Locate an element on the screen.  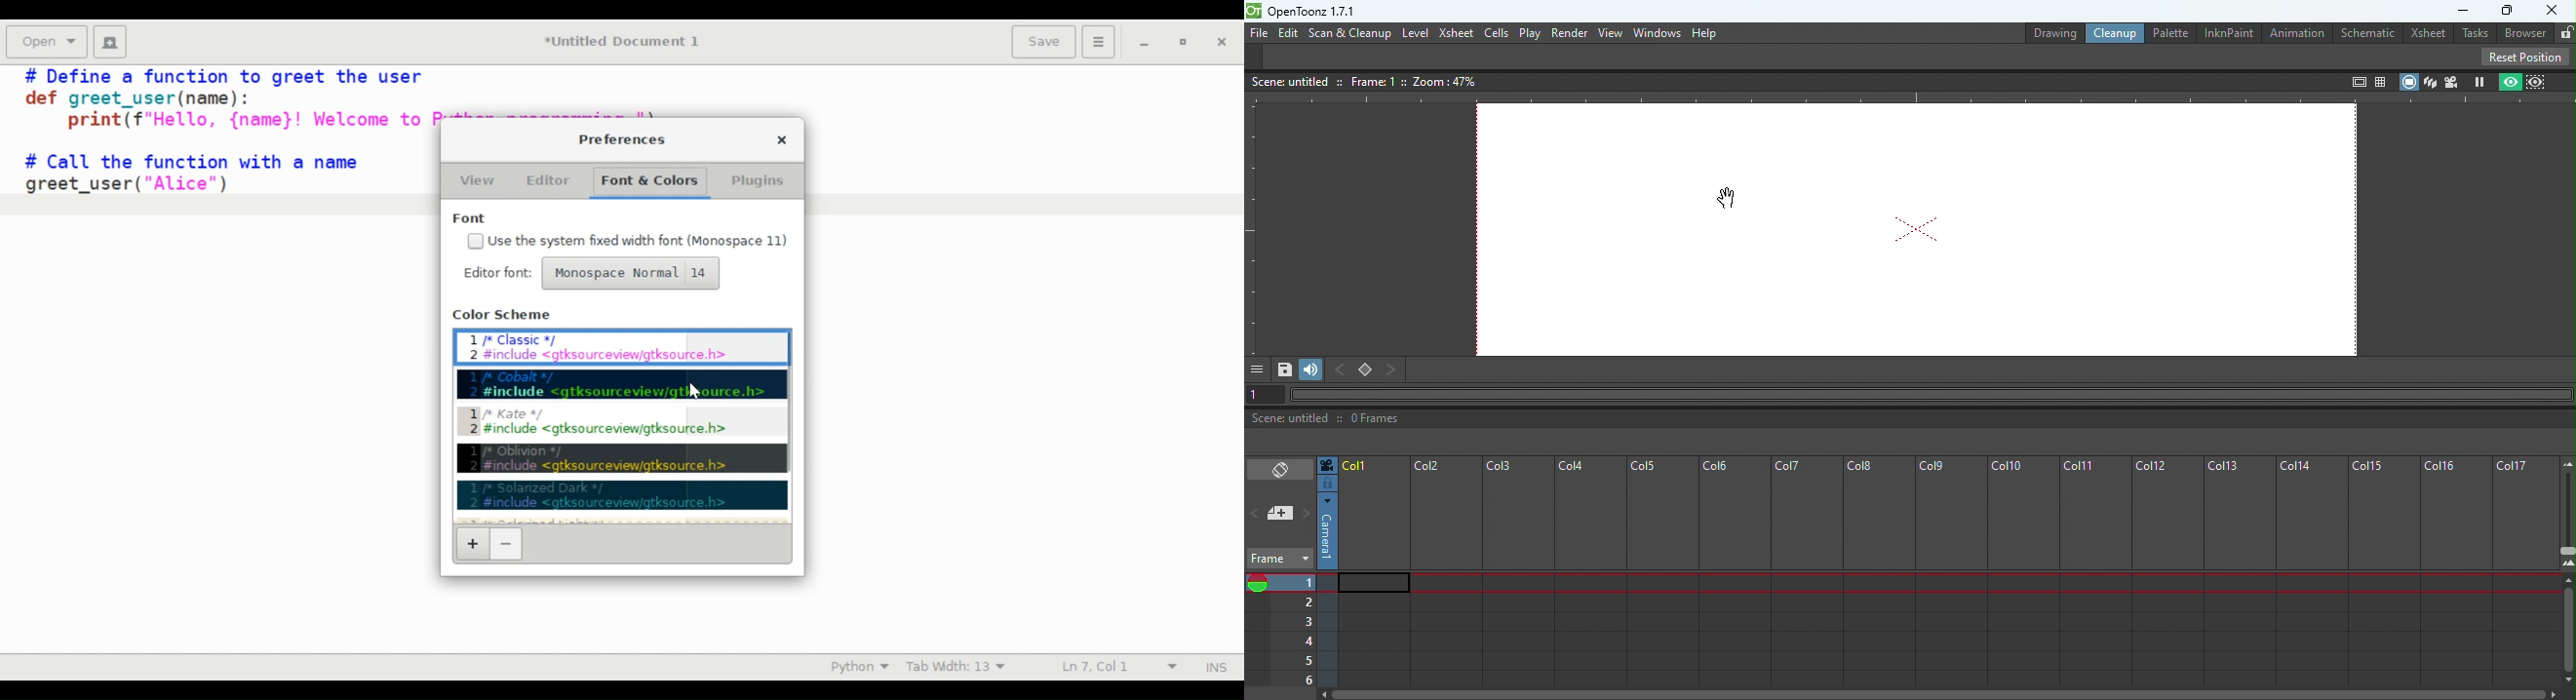
Toggle insert and overwrite is located at coordinates (1204, 667).